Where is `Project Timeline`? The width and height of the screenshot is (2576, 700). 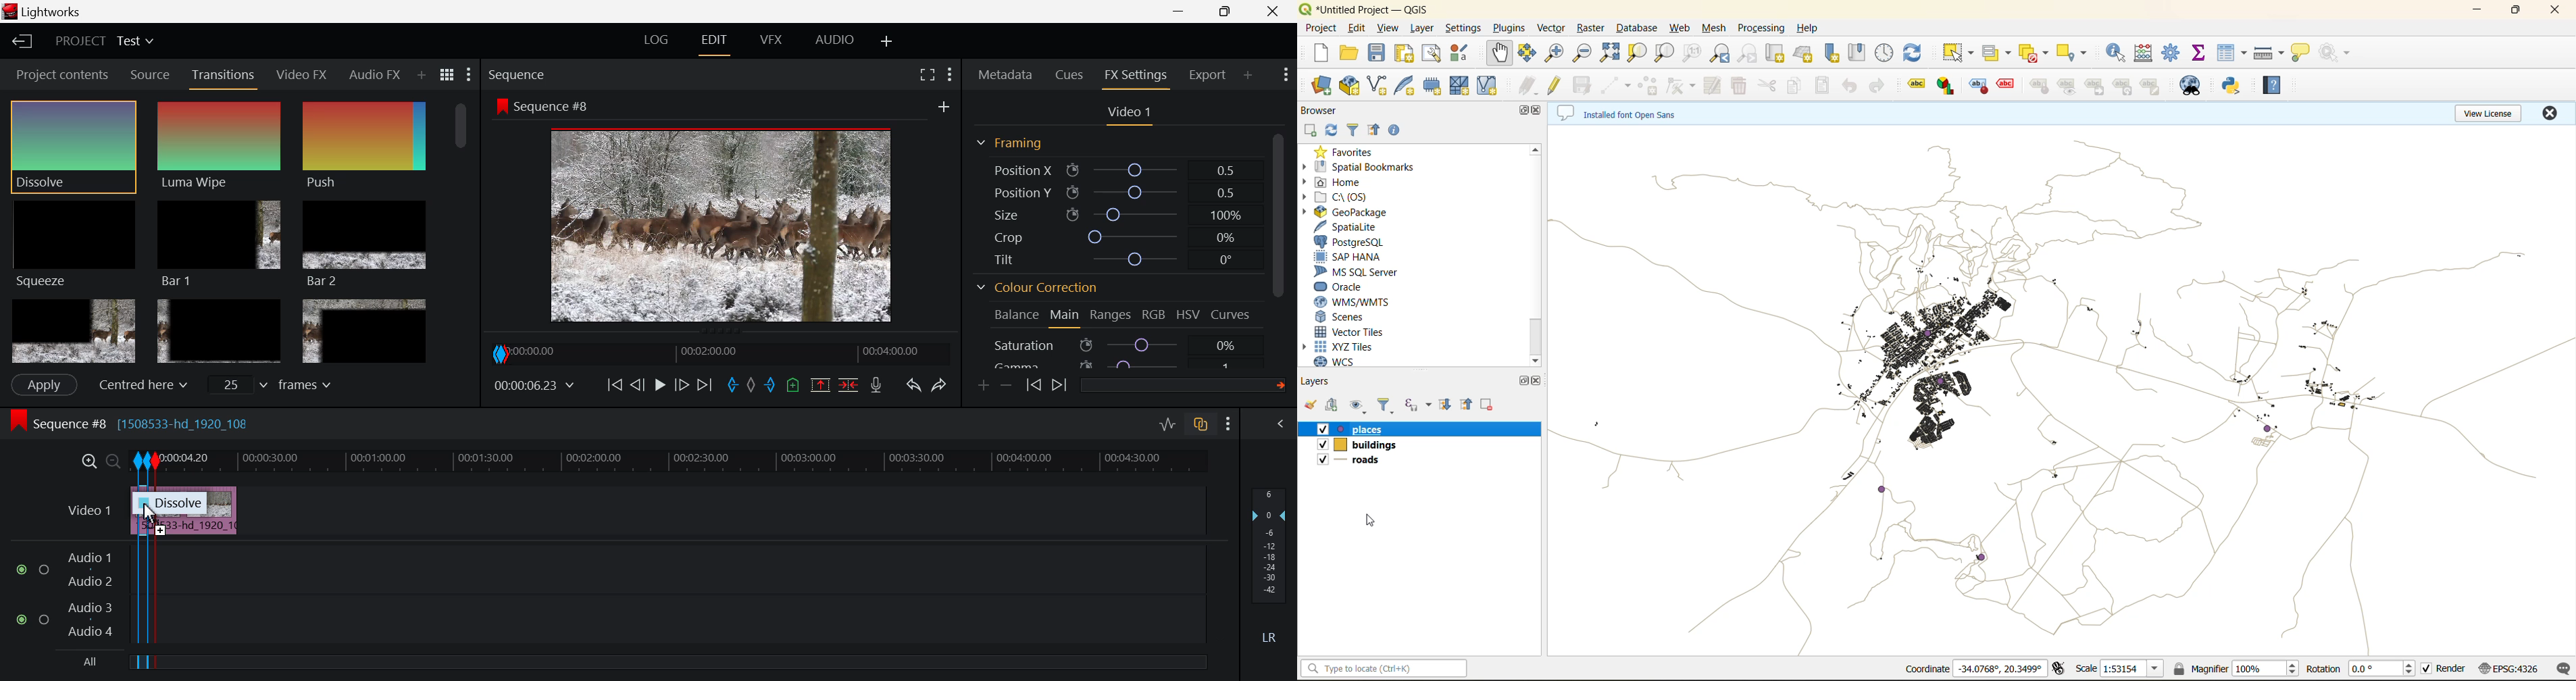
Project Timeline is located at coordinates (737, 461).